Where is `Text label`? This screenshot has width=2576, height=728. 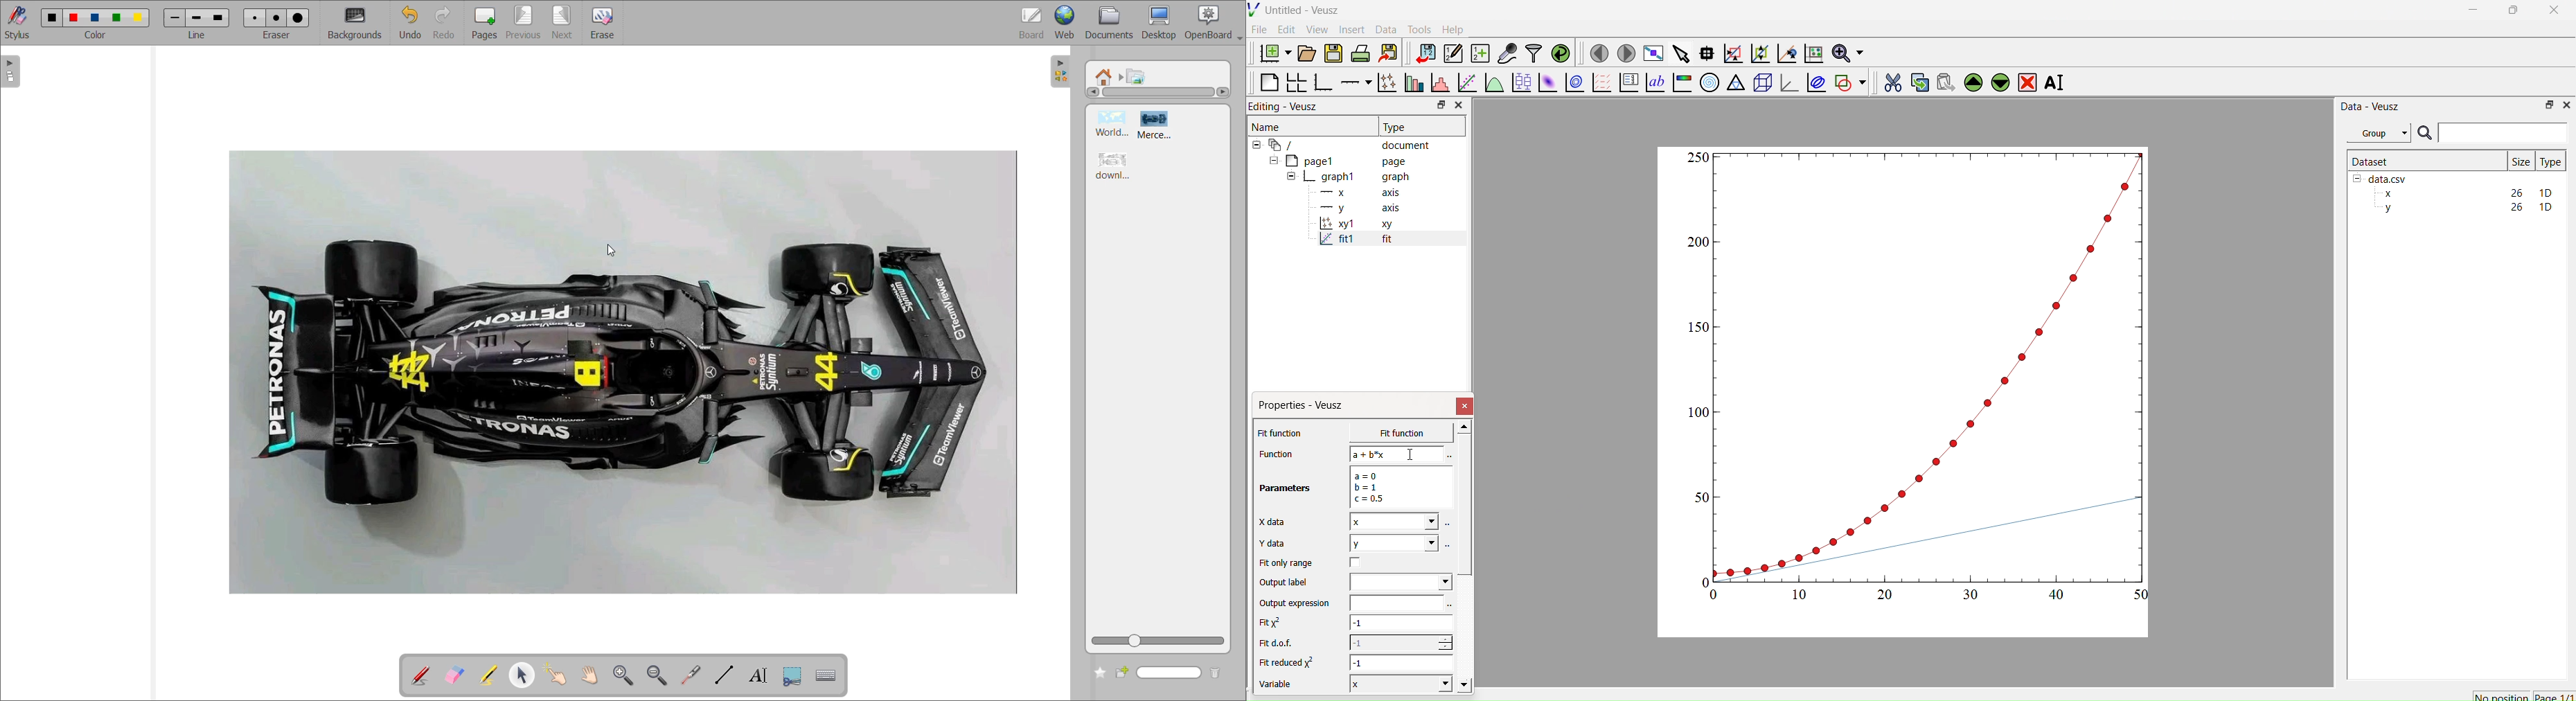
Text label is located at coordinates (1654, 82).